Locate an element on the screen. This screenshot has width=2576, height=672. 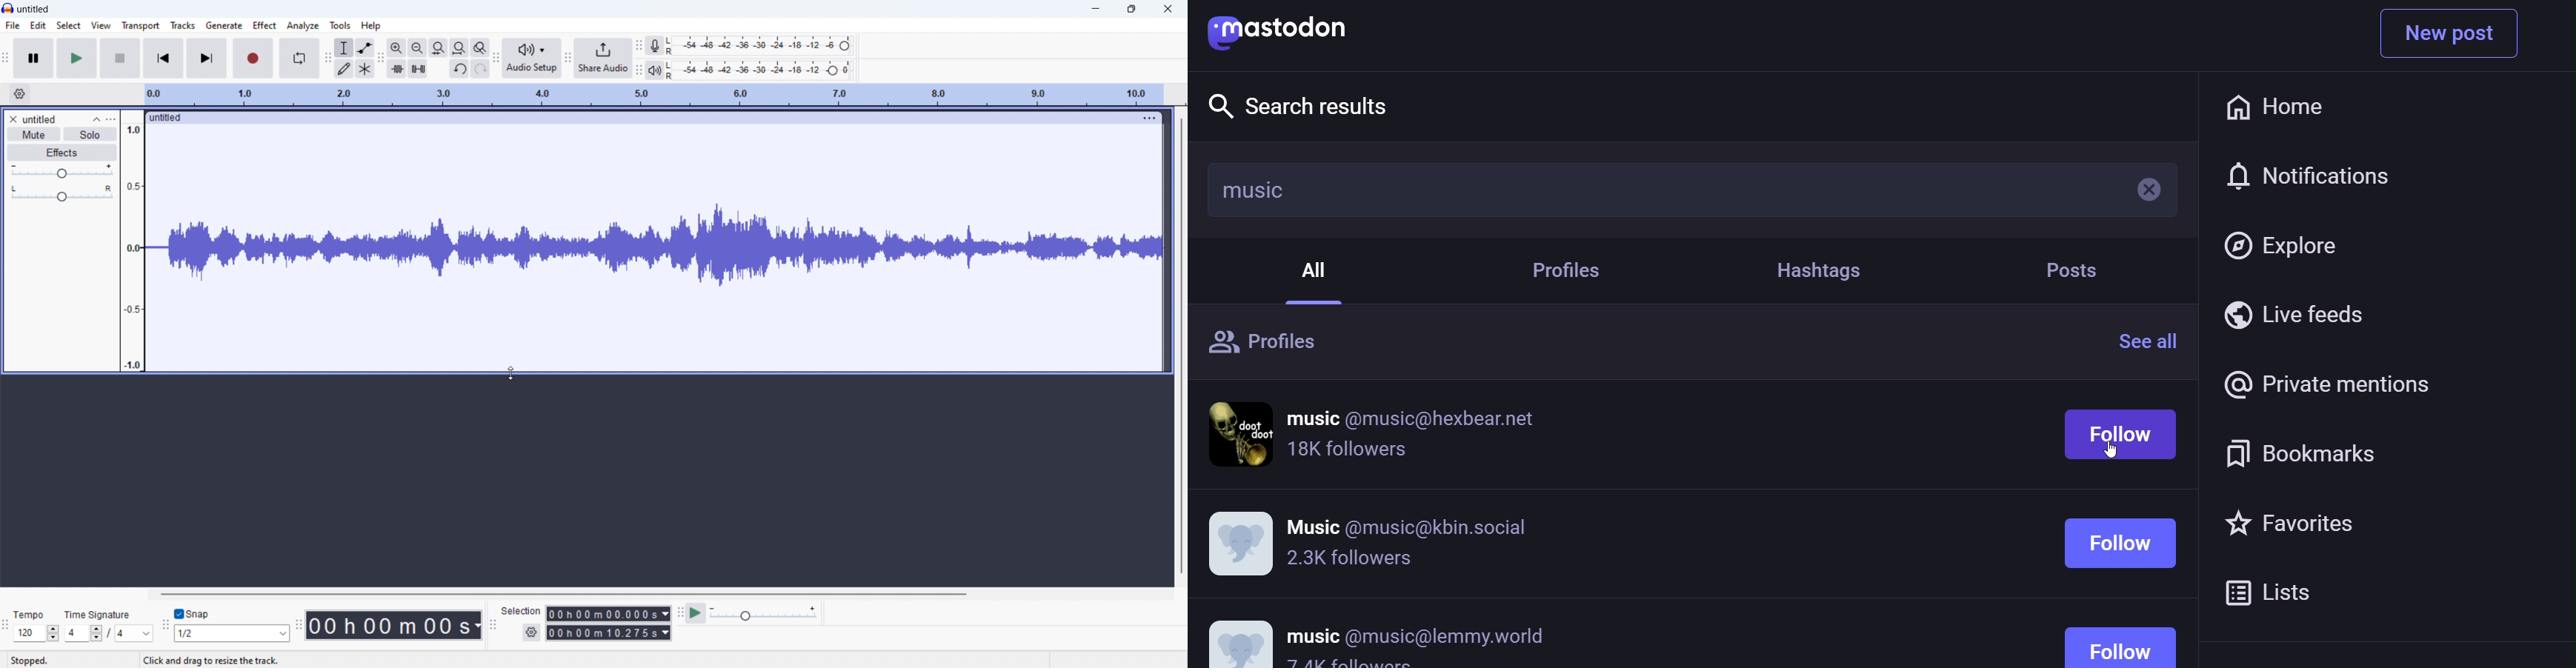
skip to start is located at coordinates (164, 58).